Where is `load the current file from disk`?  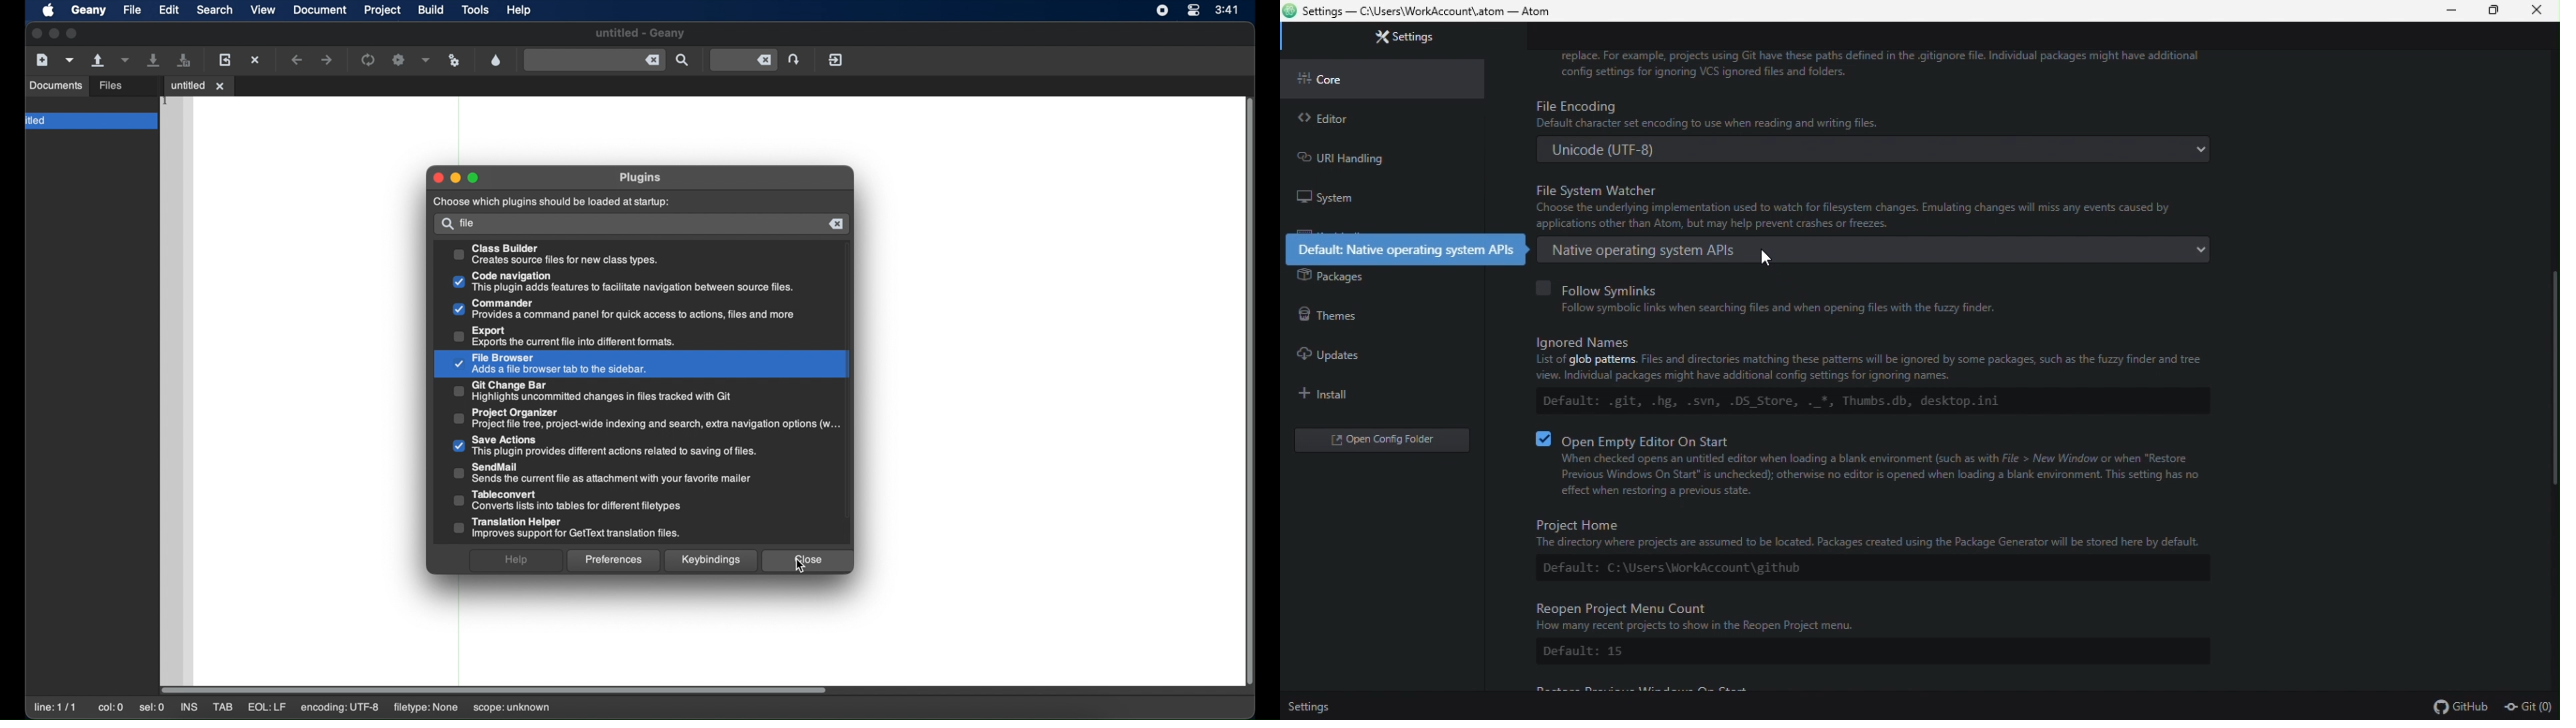
load the current file from disk is located at coordinates (225, 61).